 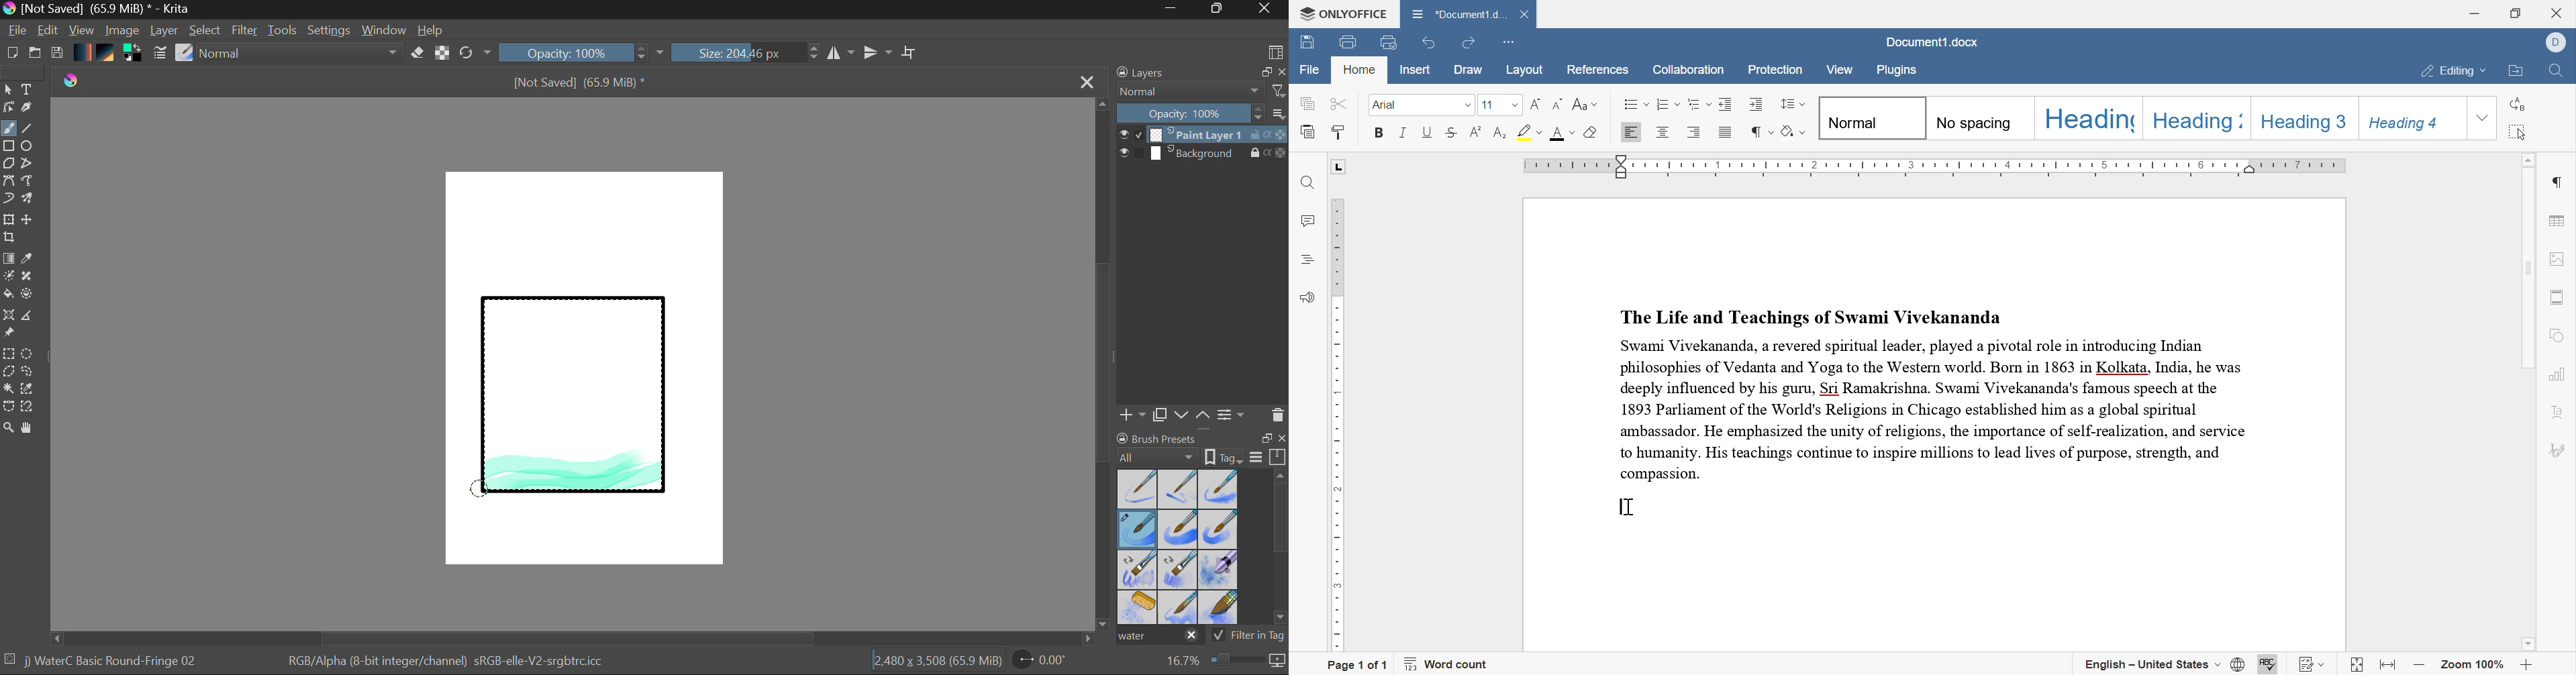 What do you see at coordinates (2306, 115) in the screenshot?
I see `heading 3` at bounding box center [2306, 115].